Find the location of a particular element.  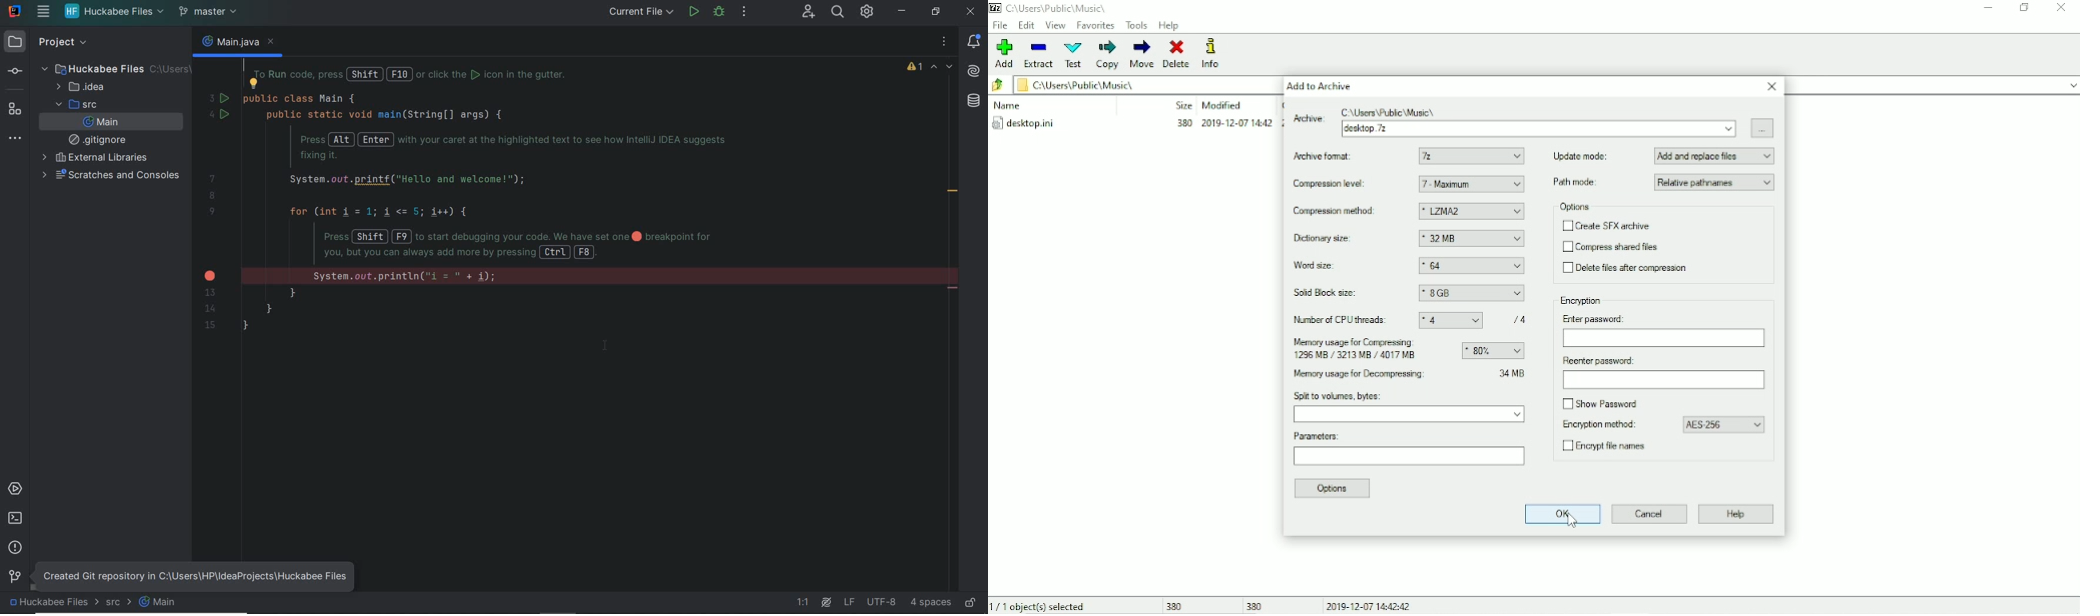

LZMA2 is located at coordinates (1471, 212).